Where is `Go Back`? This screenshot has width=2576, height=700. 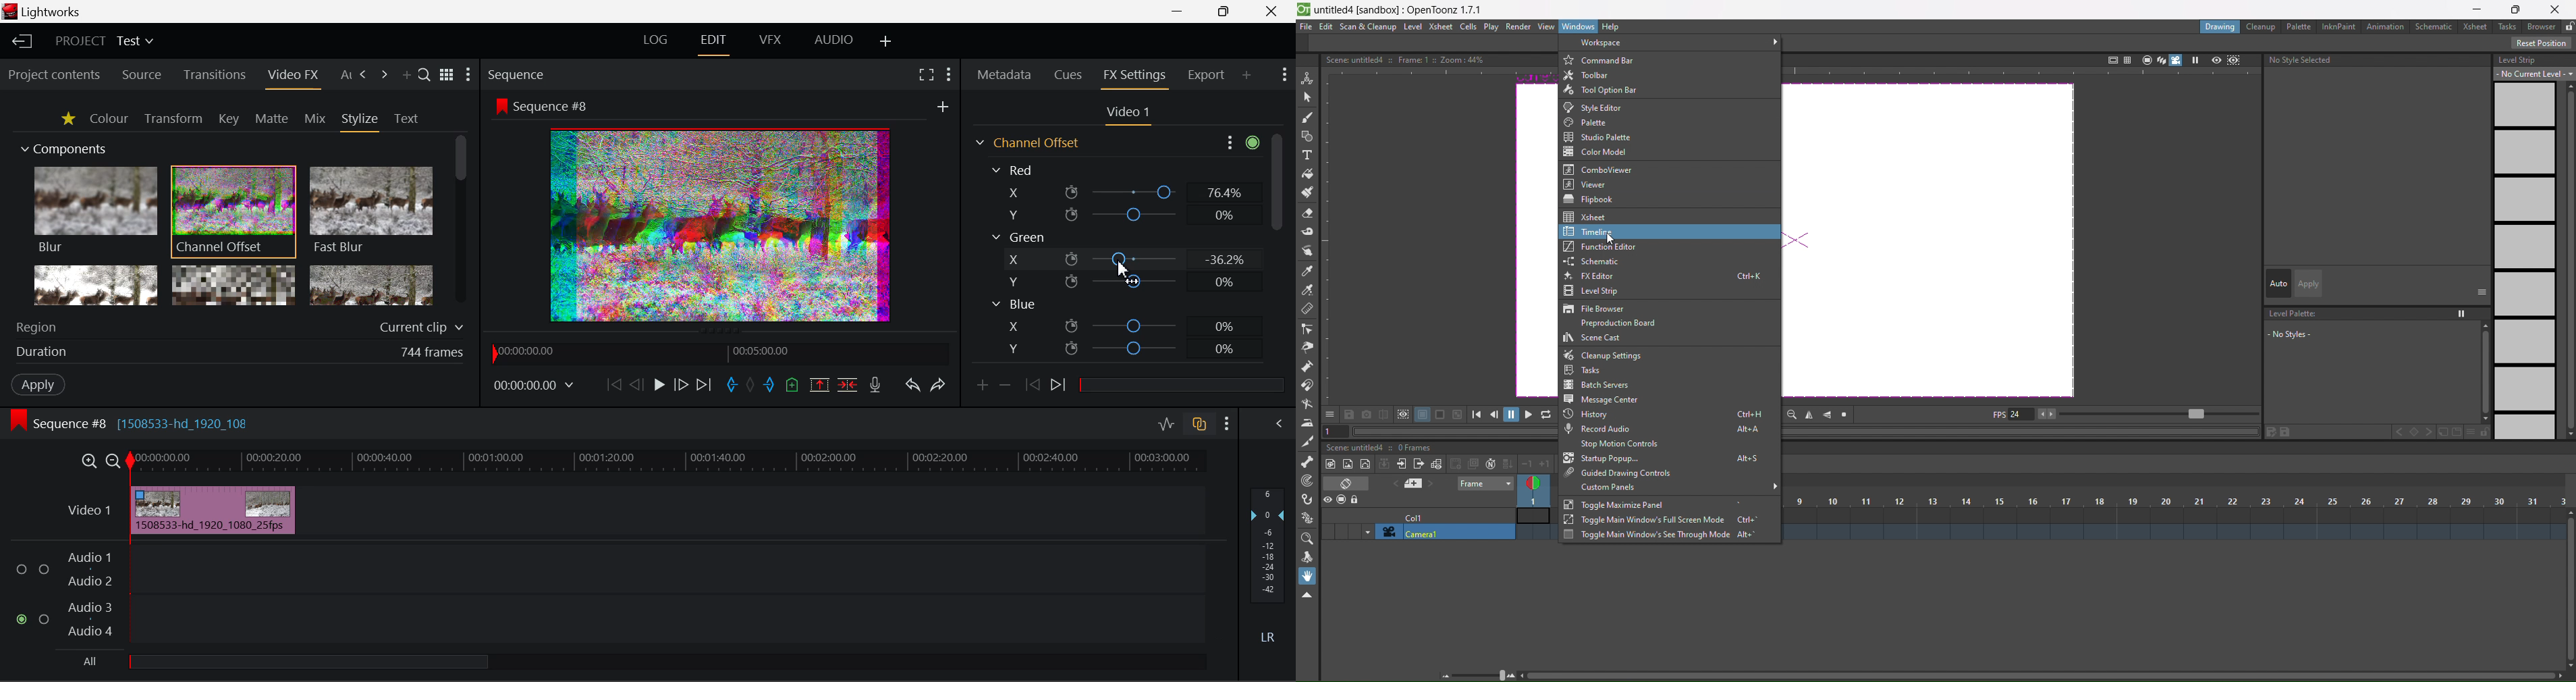 Go Back is located at coordinates (635, 385).